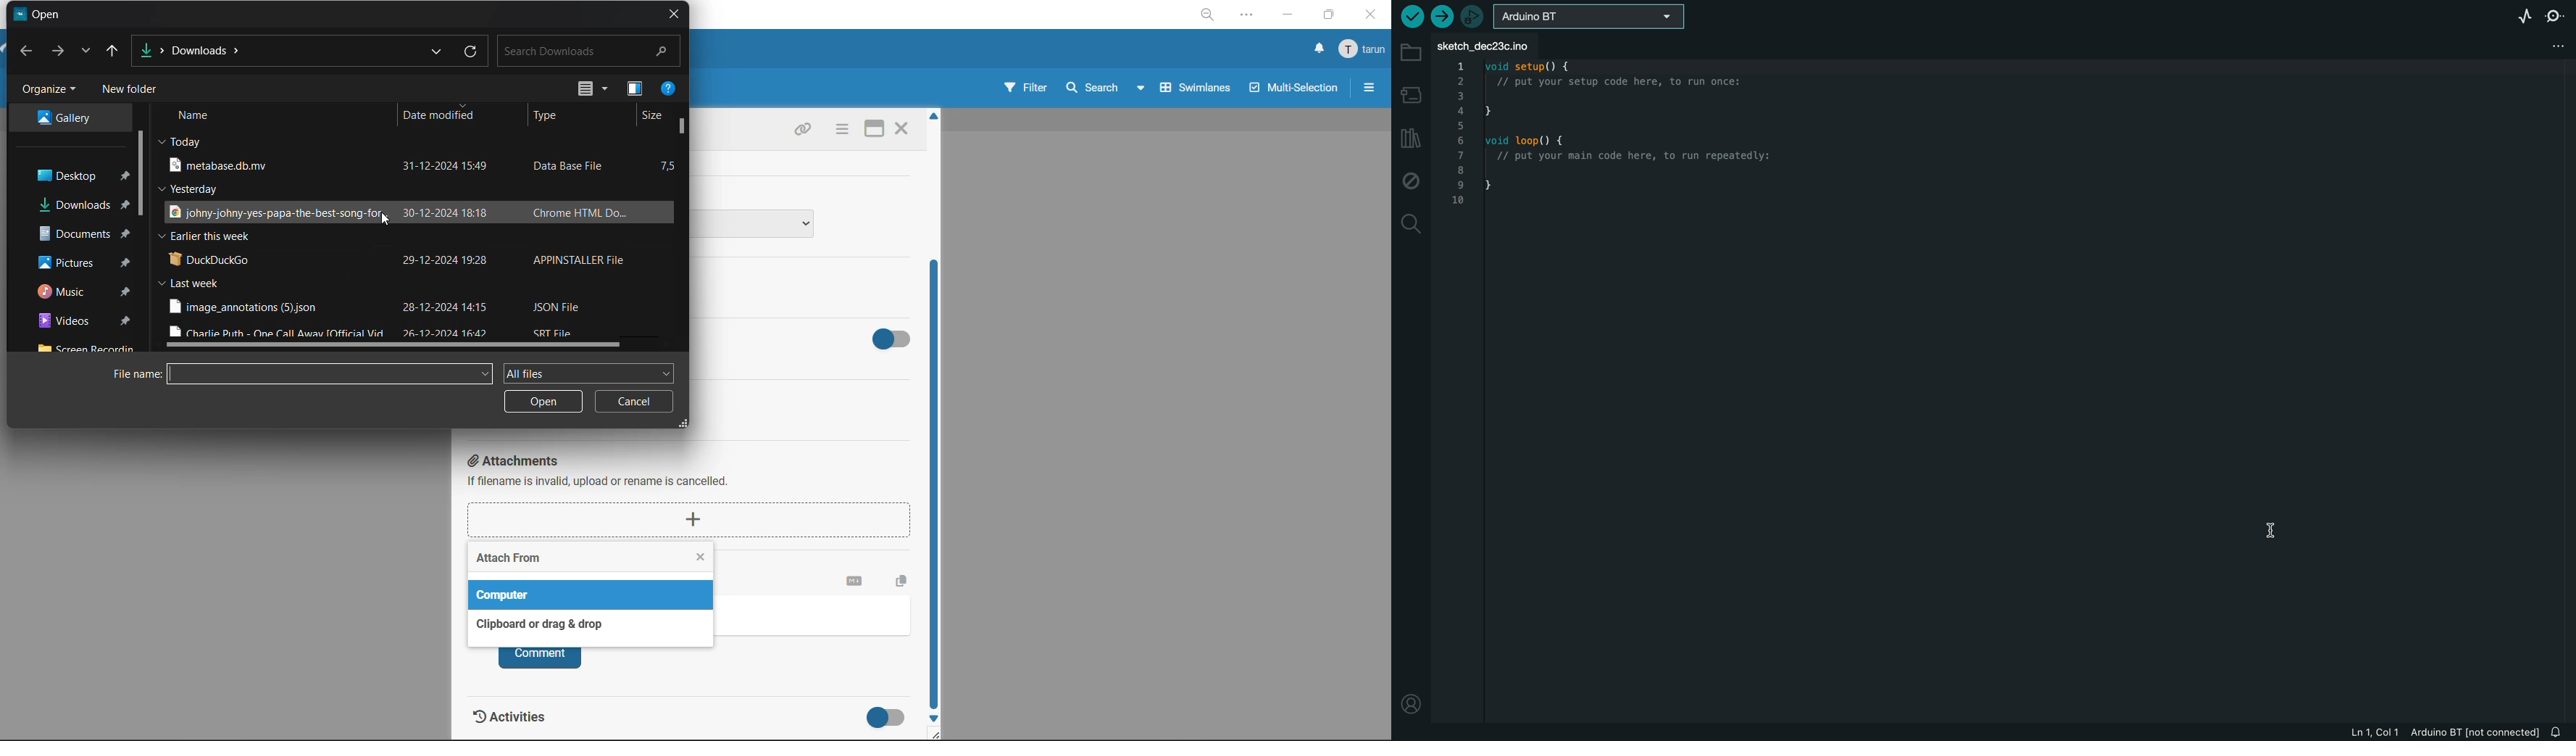  Describe the element at coordinates (136, 91) in the screenshot. I see `new folder` at that location.